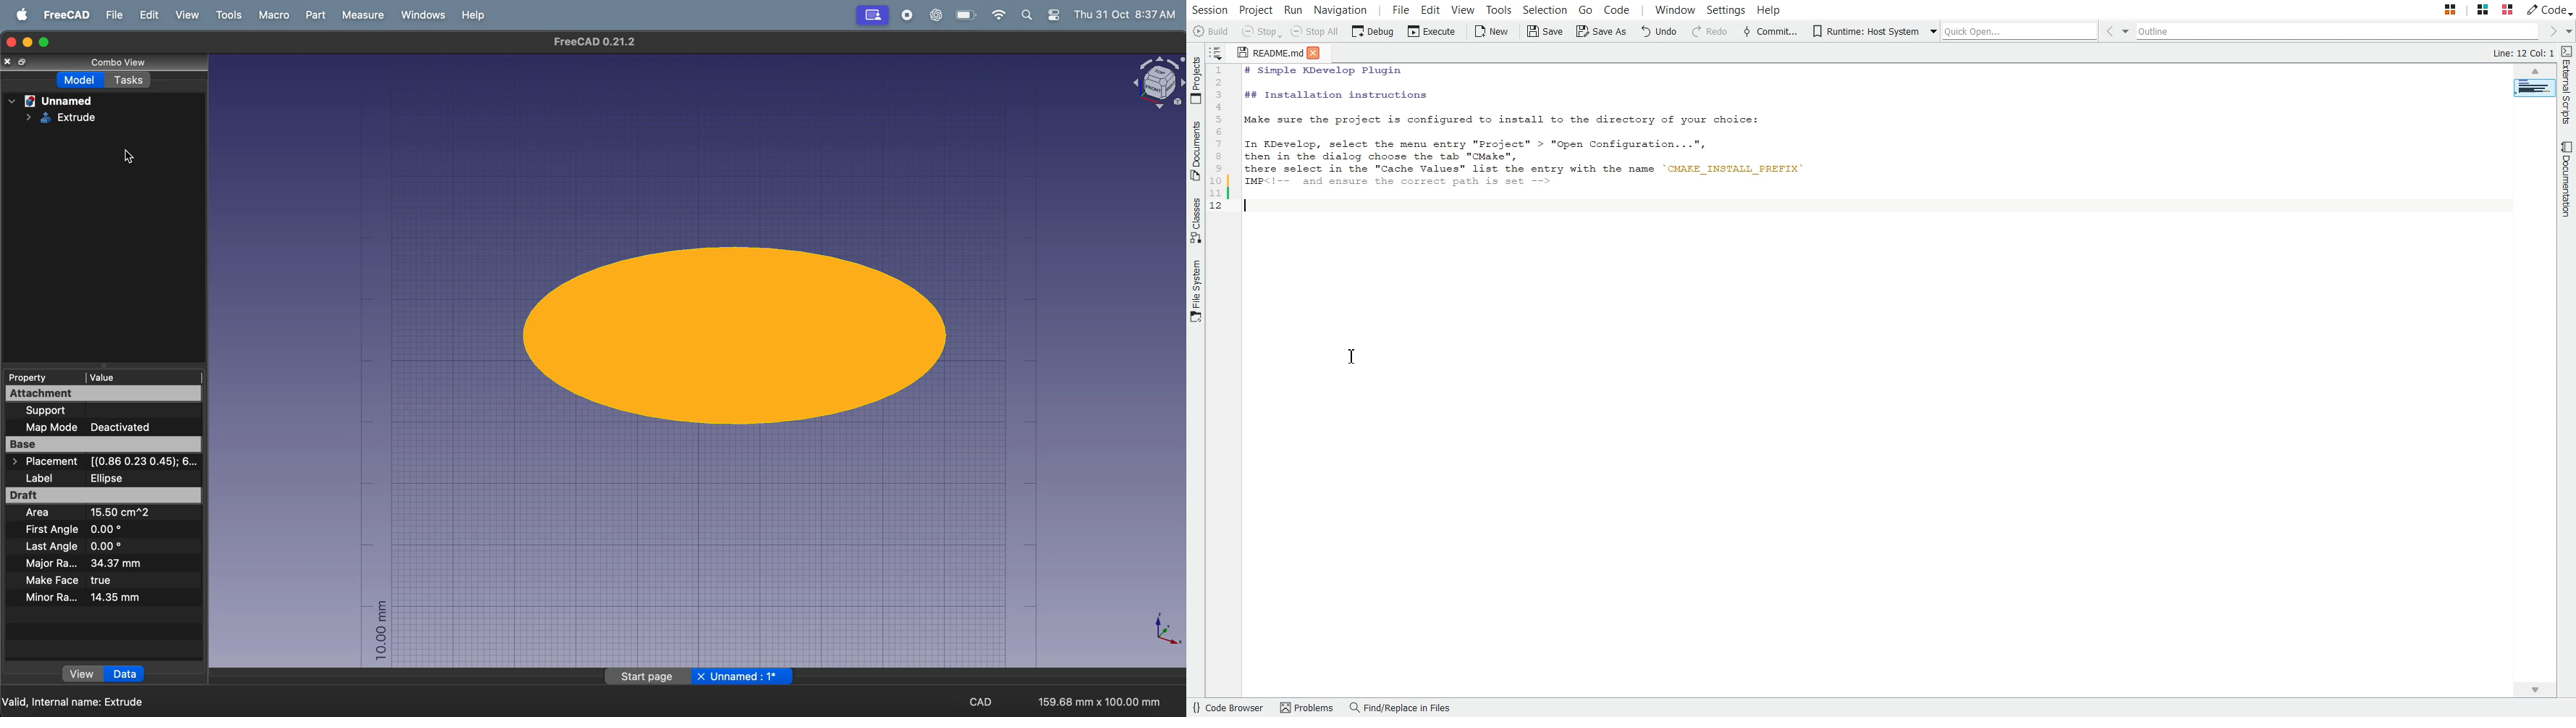 This screenshot has width=2576, height=728. I want to click on apple widgets, so click(1040, 17).